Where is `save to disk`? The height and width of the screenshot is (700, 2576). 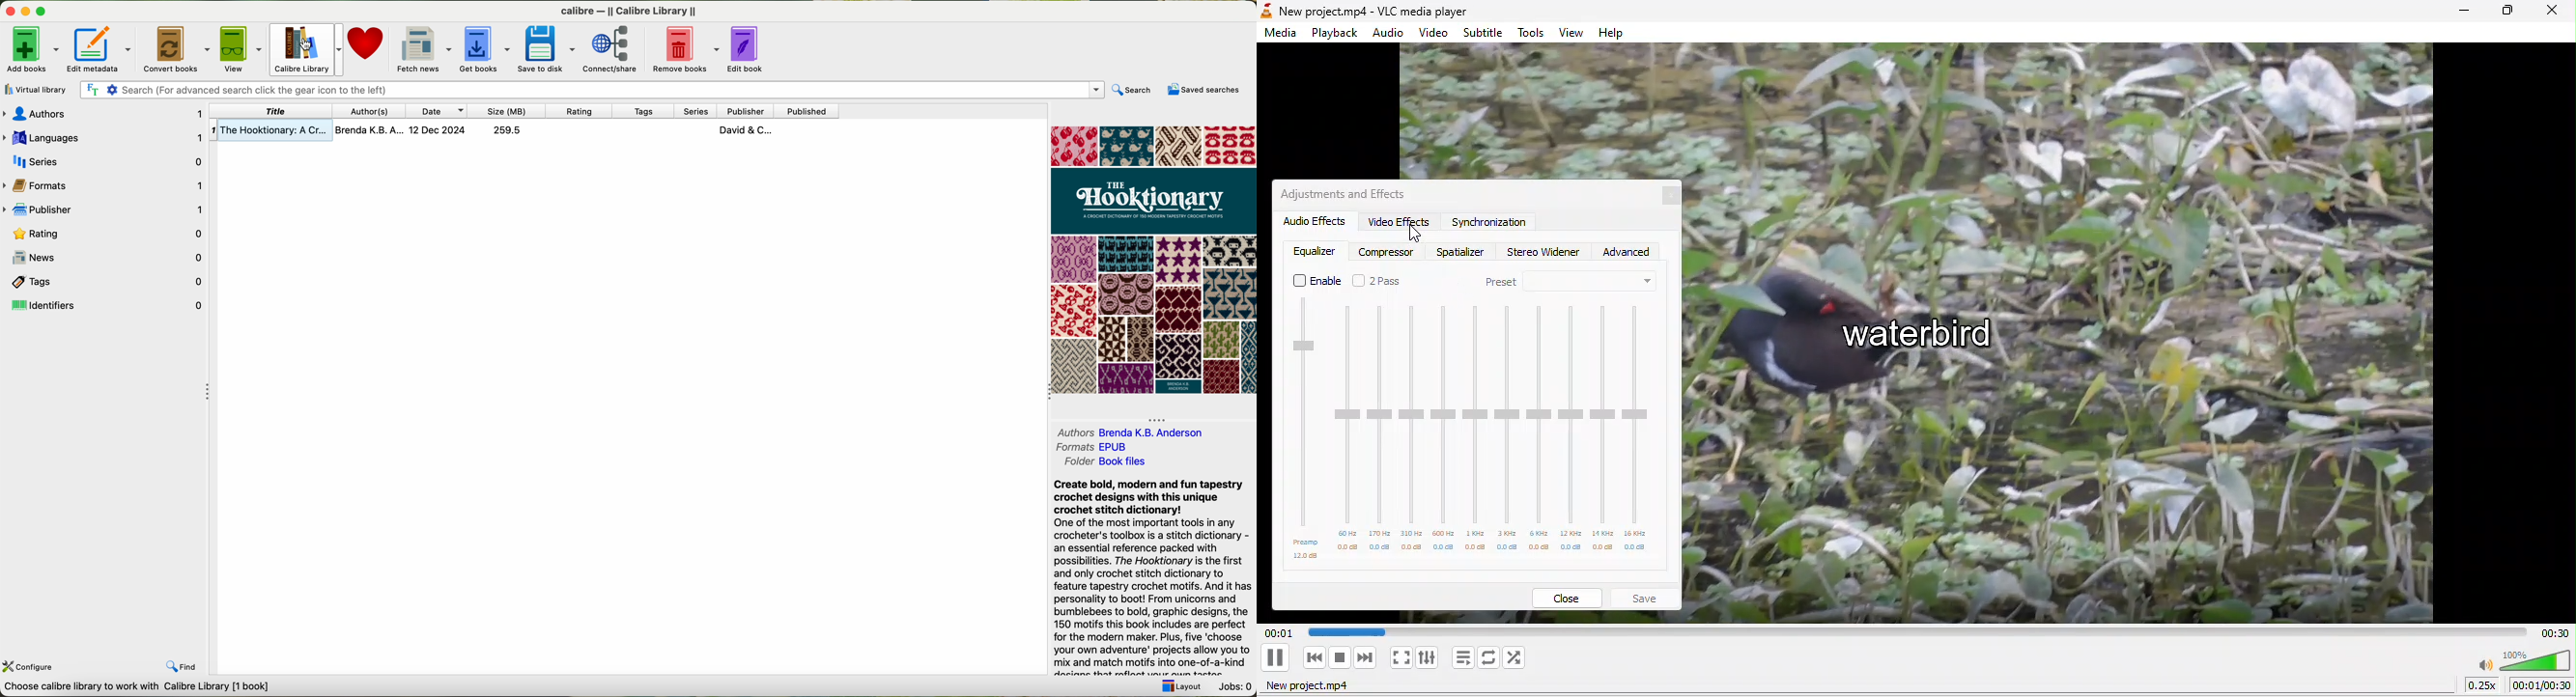 save to disk is located at coordinates (547, 49).